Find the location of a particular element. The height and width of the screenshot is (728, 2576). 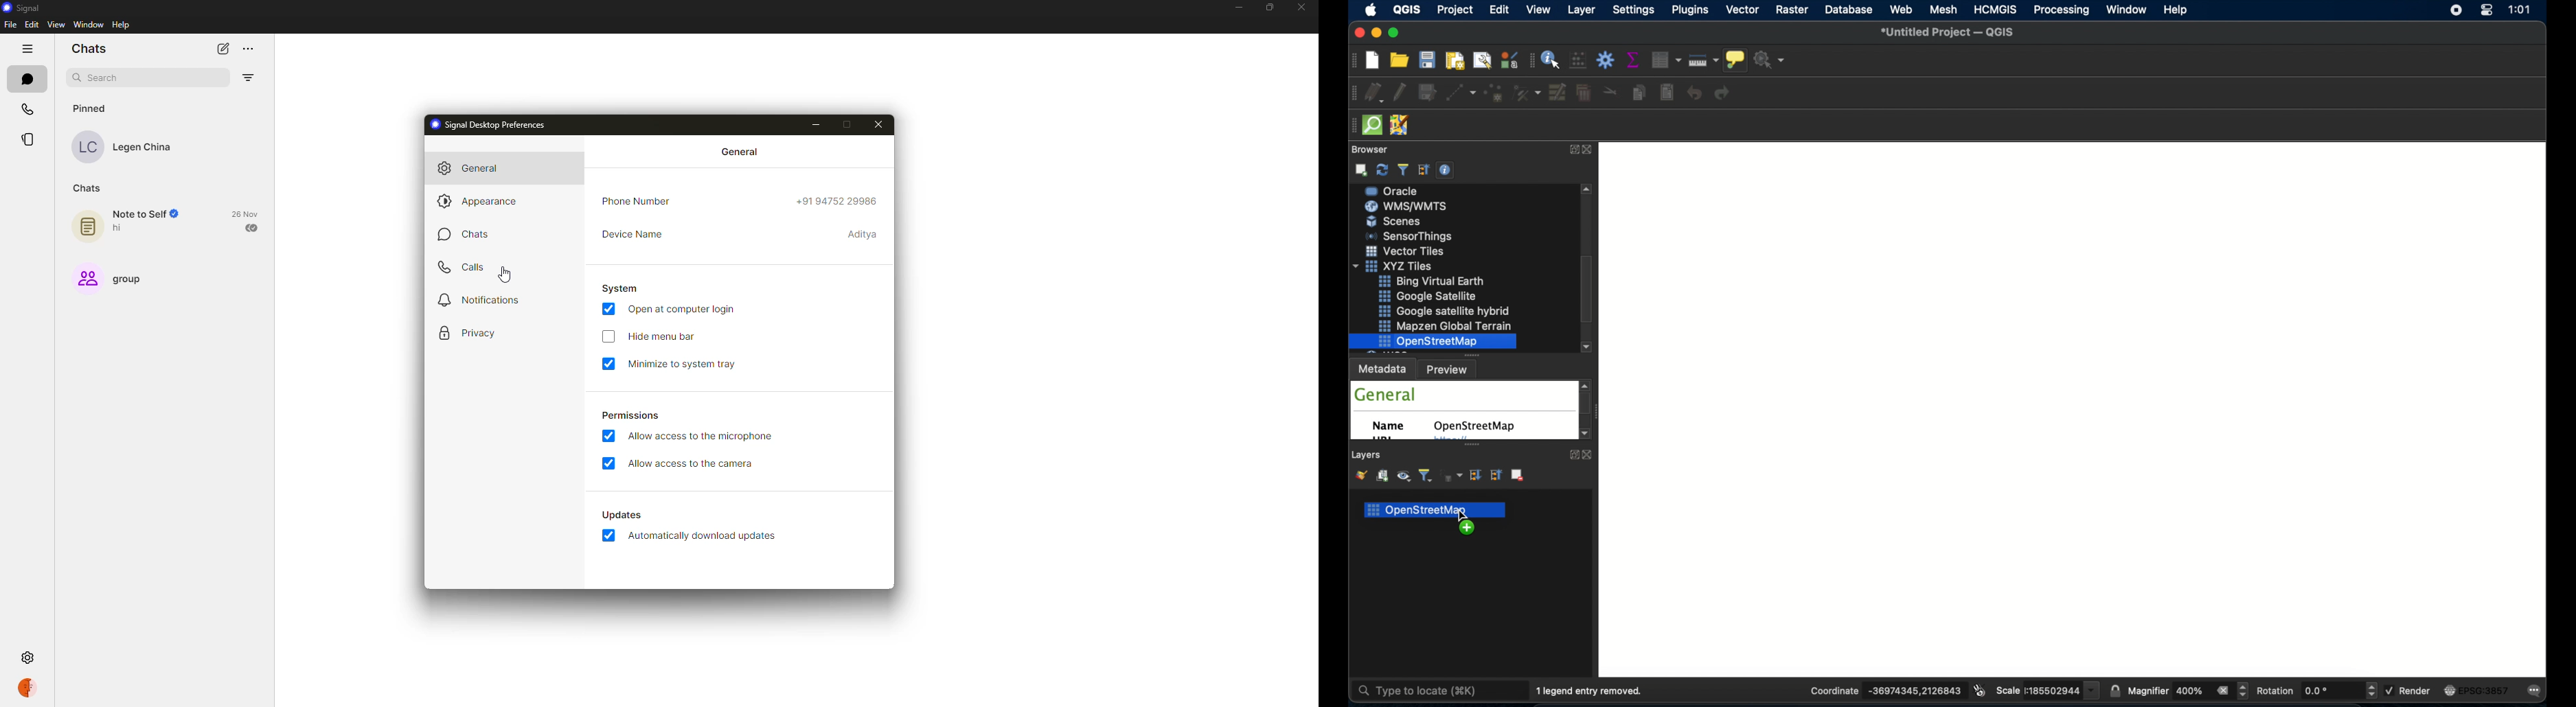

vertex tool is located at coordinates (1527, 92).